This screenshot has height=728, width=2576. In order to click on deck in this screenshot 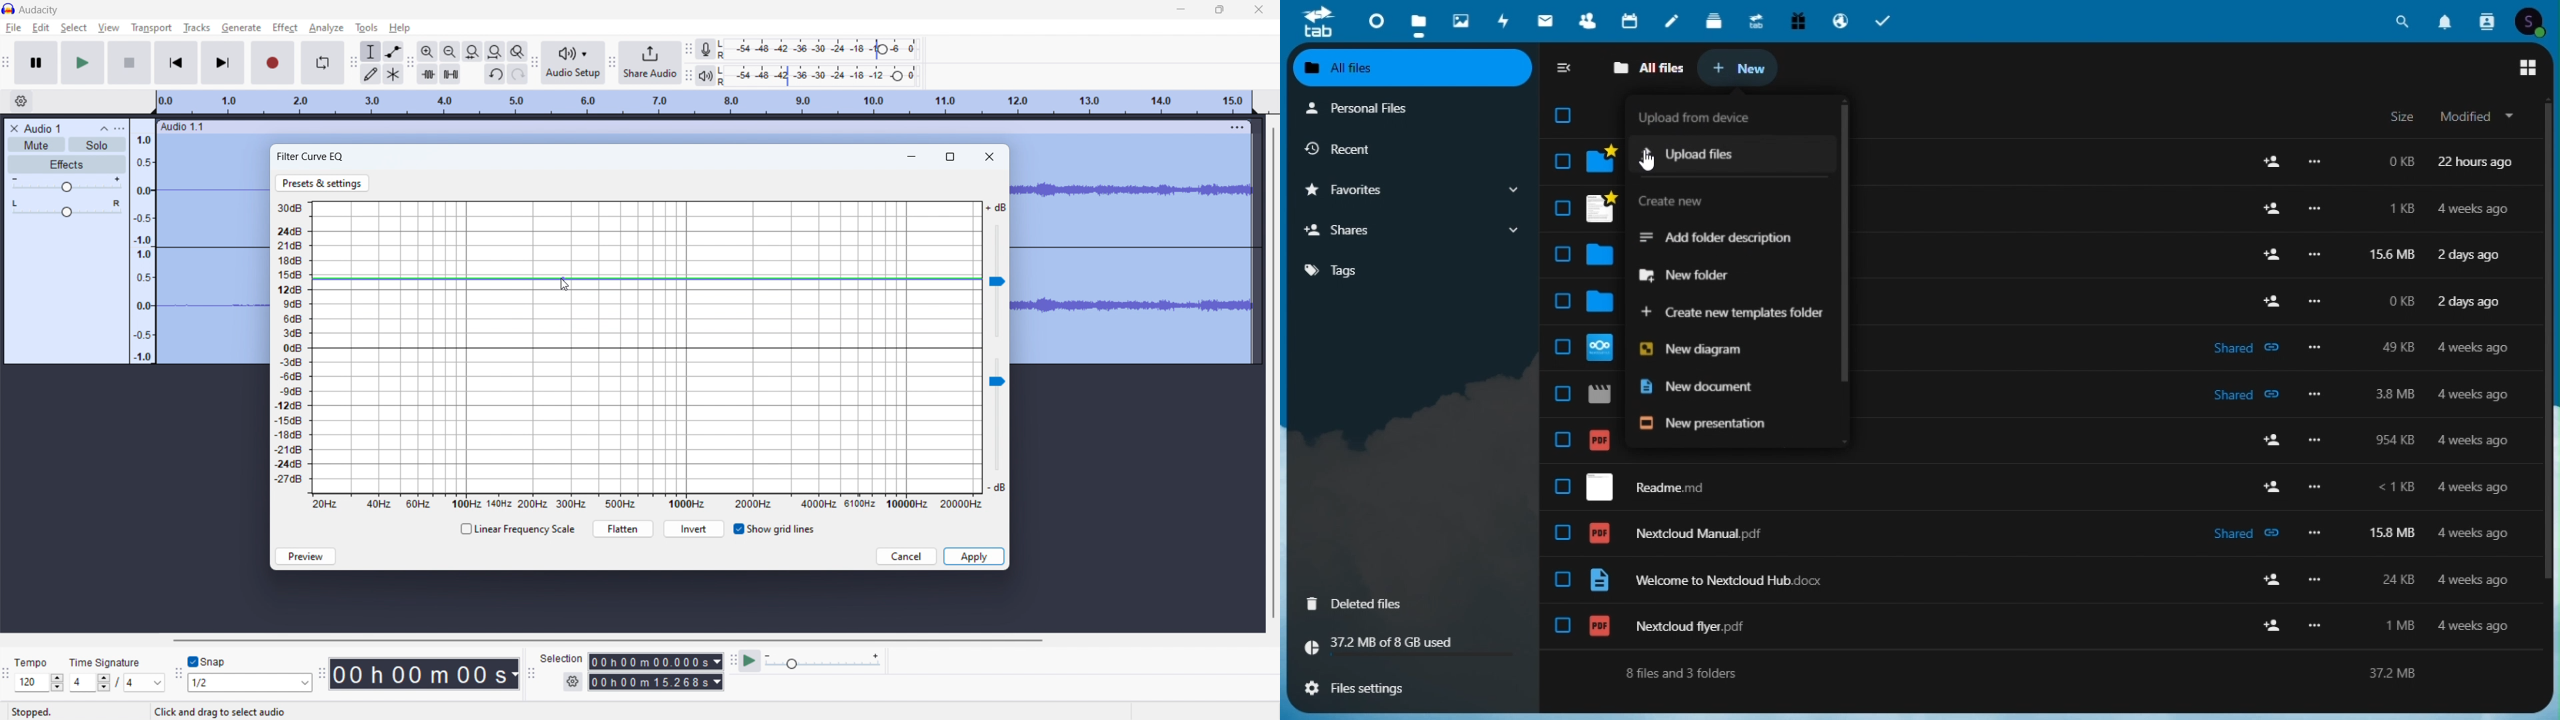, I will do `click(1715, 20)`.